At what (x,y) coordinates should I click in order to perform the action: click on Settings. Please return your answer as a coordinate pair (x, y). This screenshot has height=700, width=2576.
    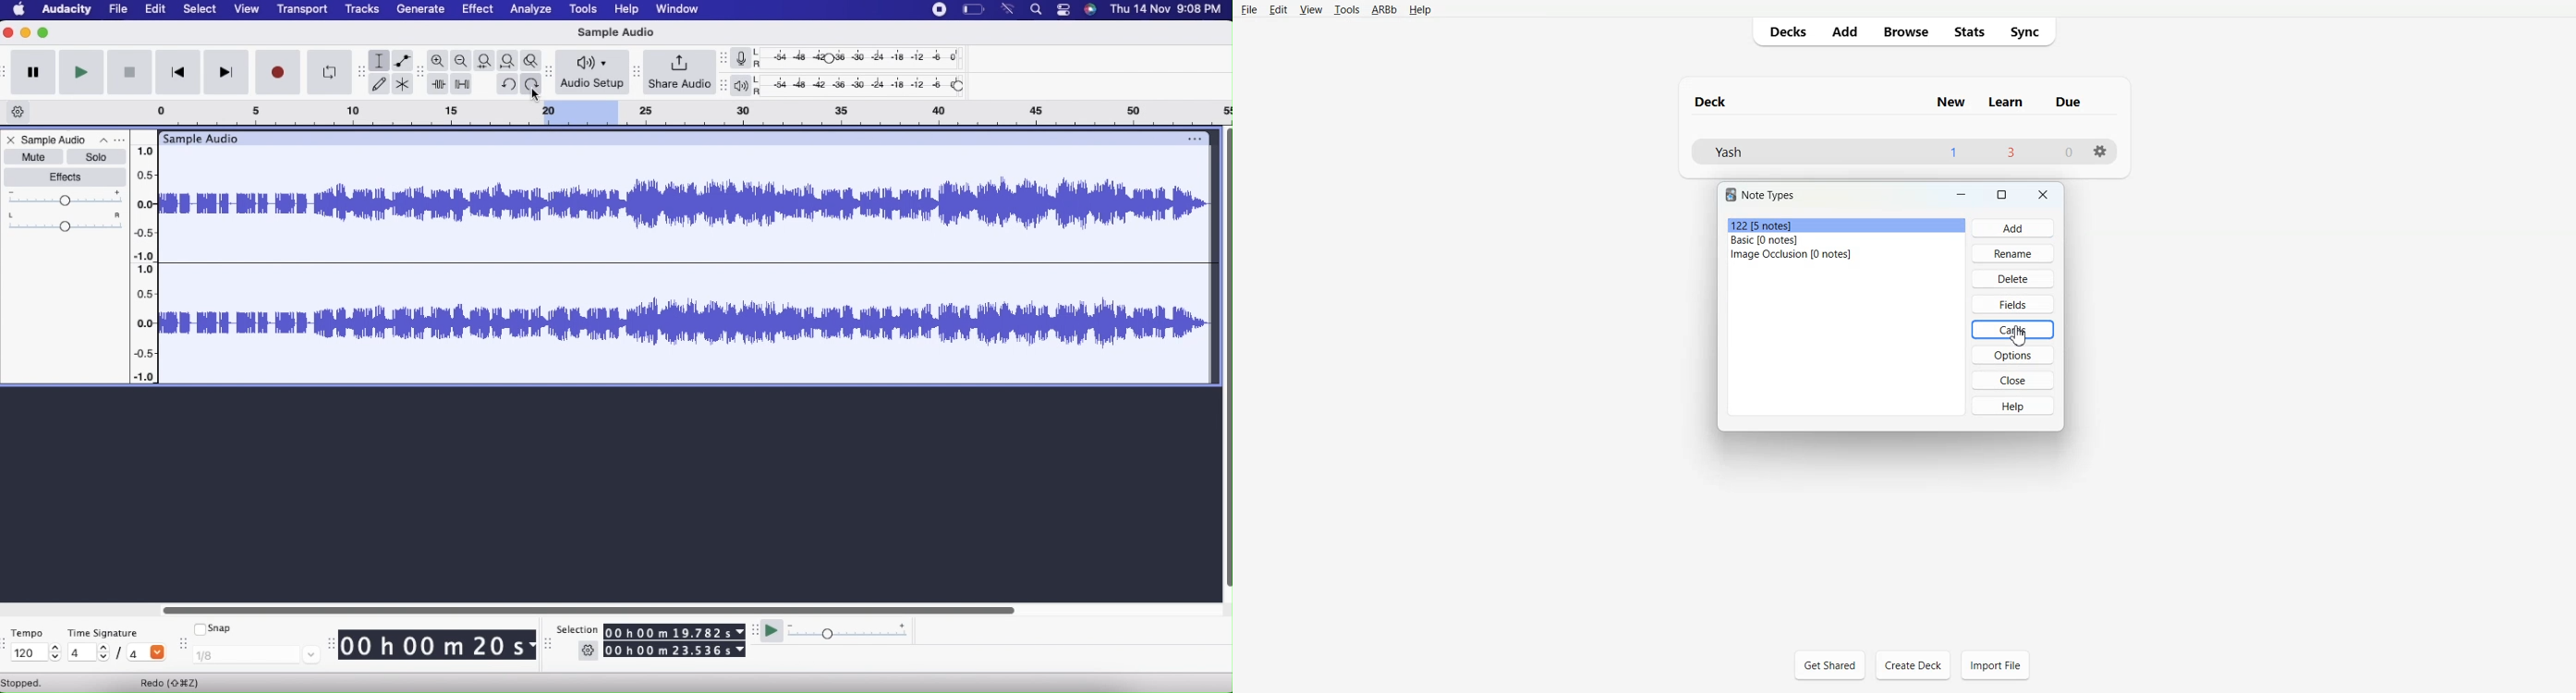
    Looking at the image, I should click on (2100, 151).